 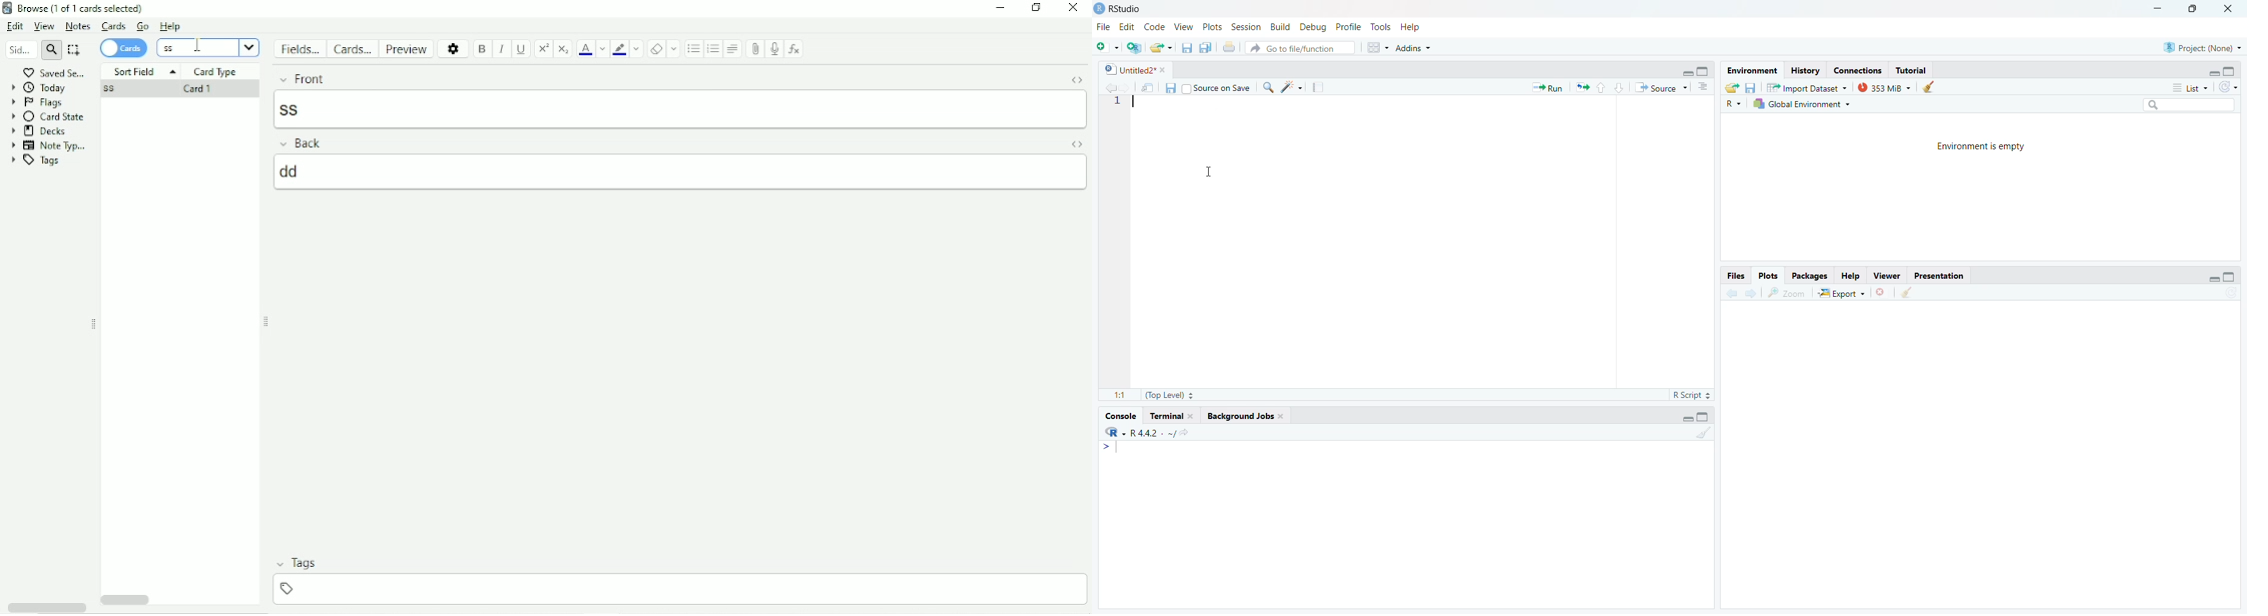 What do you see at coordinates (564, 49) in the screenshot?
I see `Subscript` at bounding box center [564, 49].